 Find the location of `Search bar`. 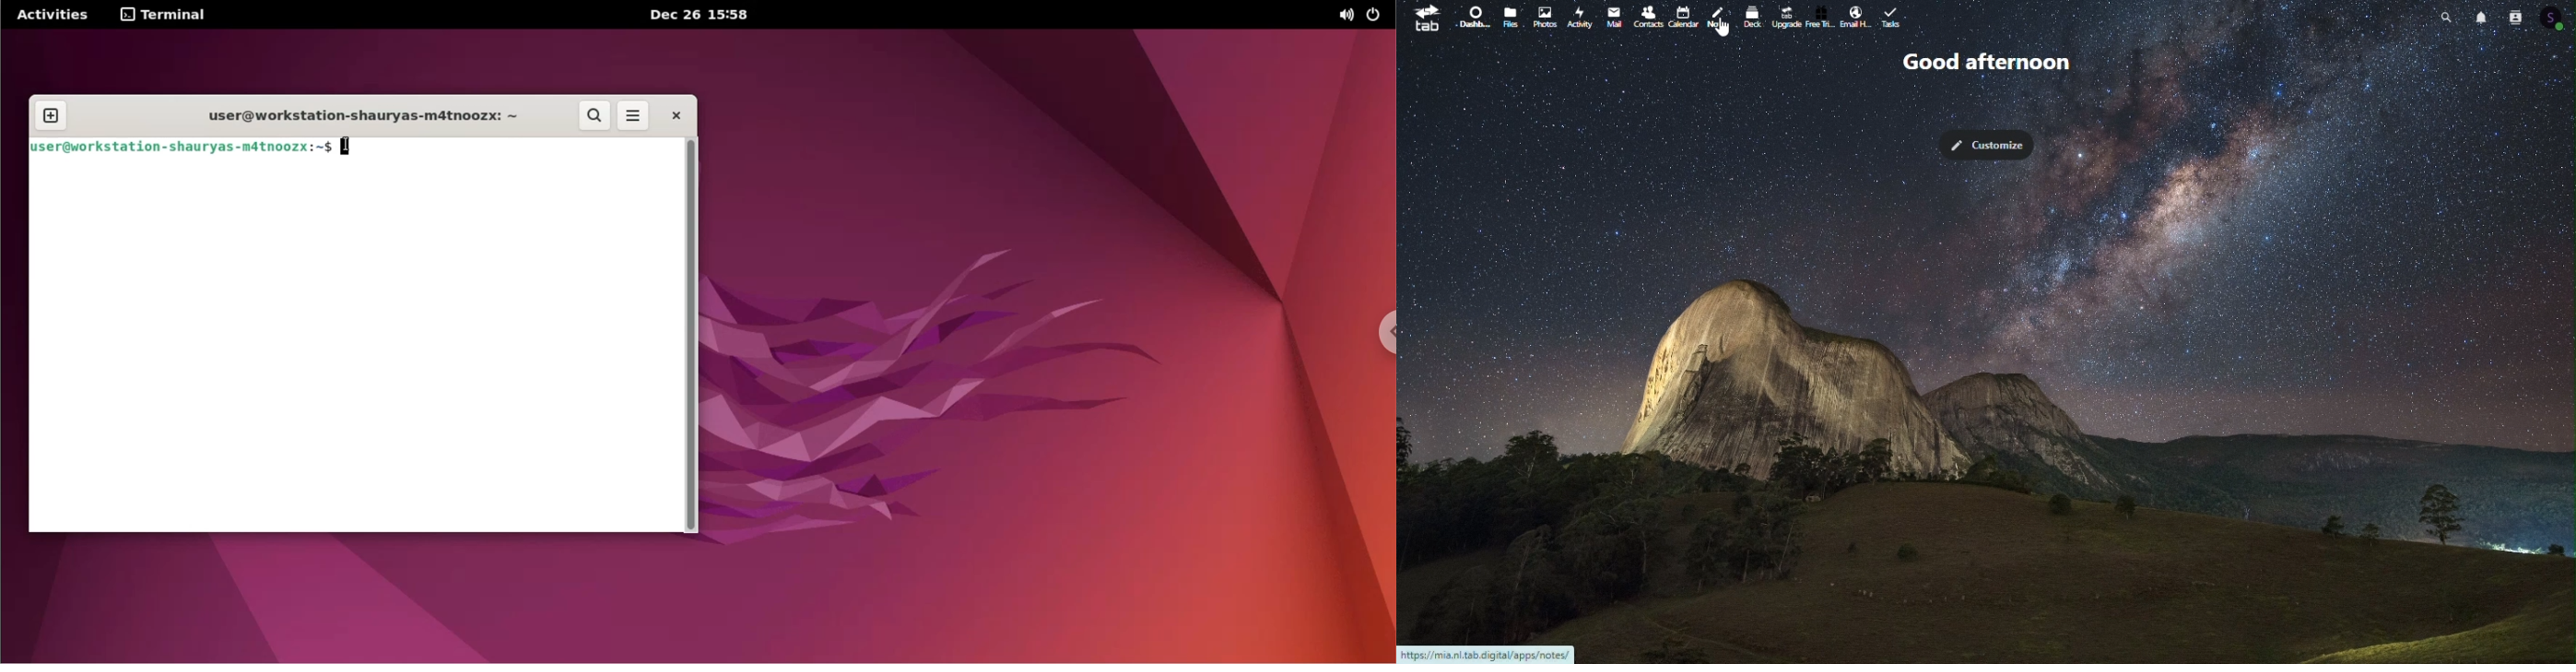

Search bar is located at coordinates (2445, 15).